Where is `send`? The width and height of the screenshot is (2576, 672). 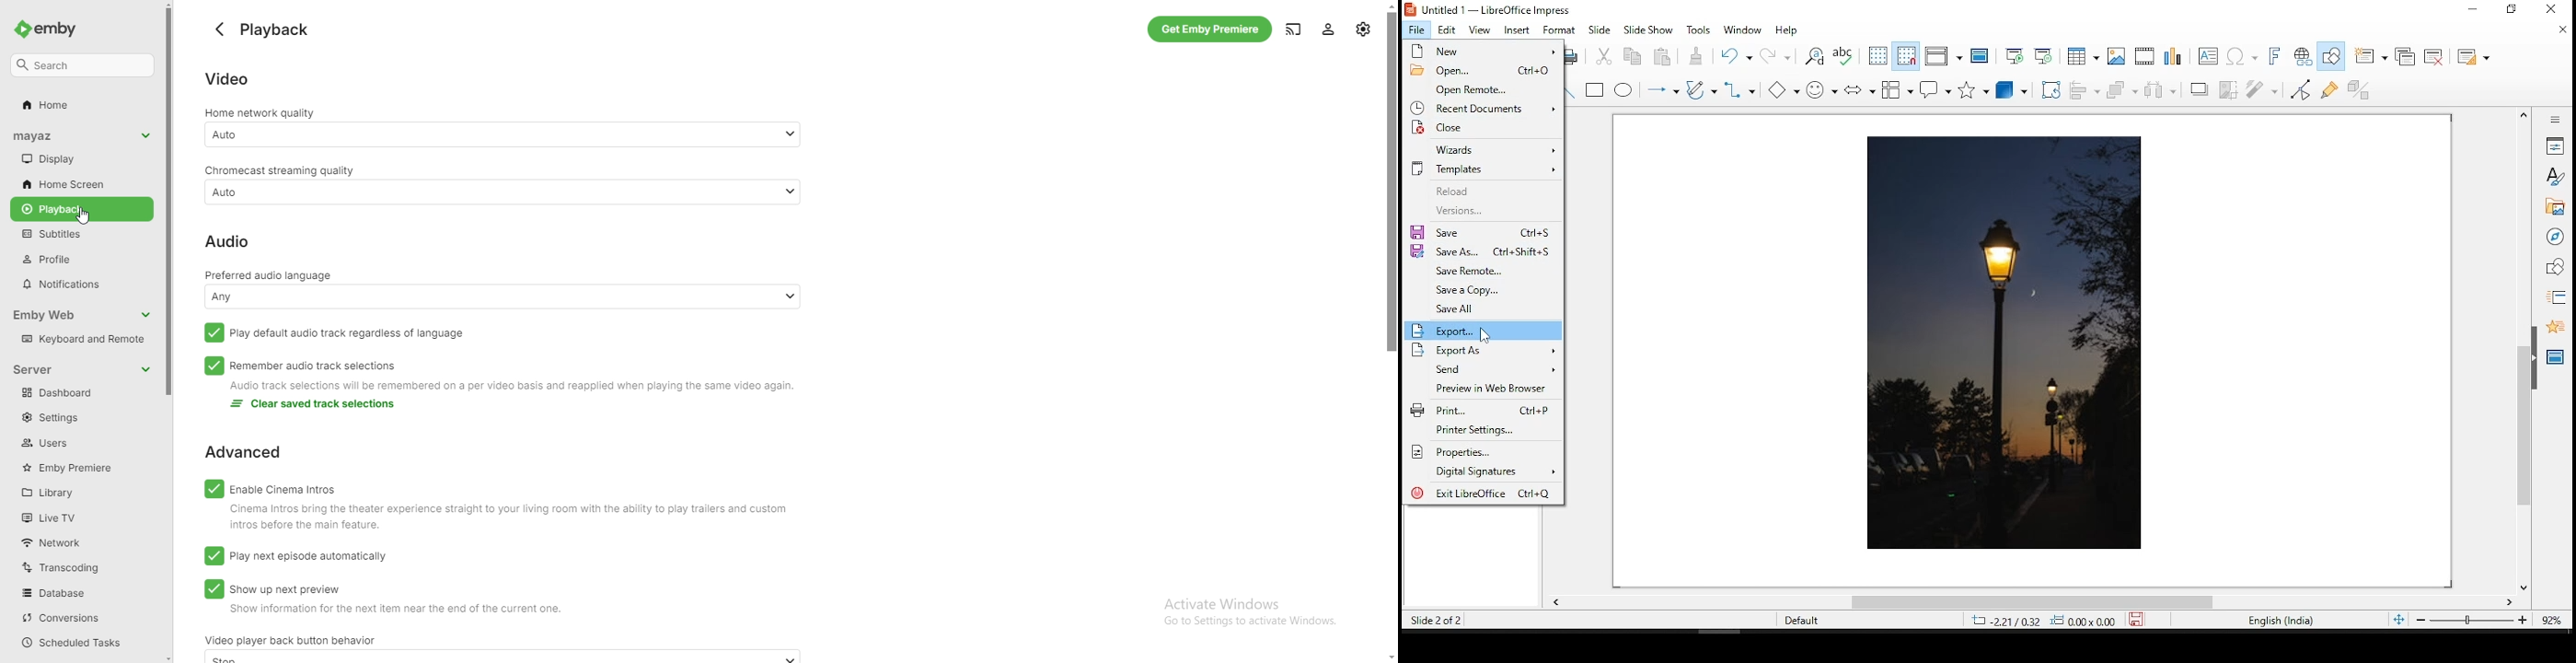 send is located at coordinates (1485, 368).